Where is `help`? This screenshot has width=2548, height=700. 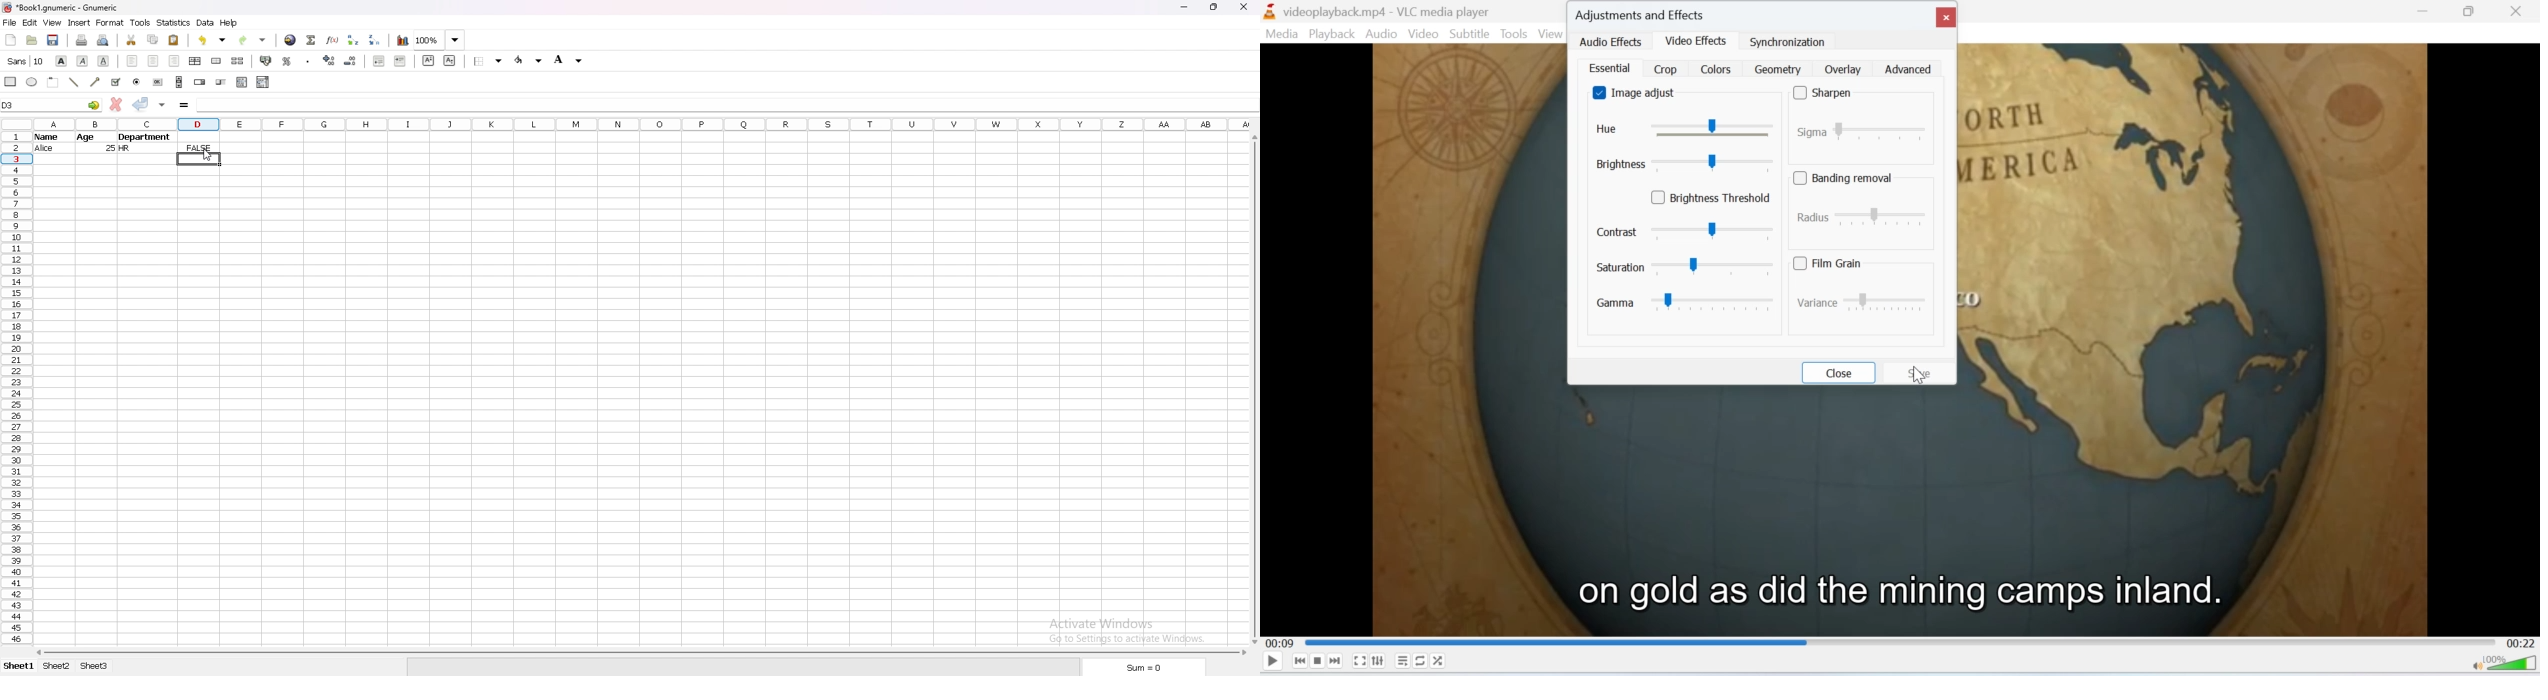 help is located at coordinates (229, 23).